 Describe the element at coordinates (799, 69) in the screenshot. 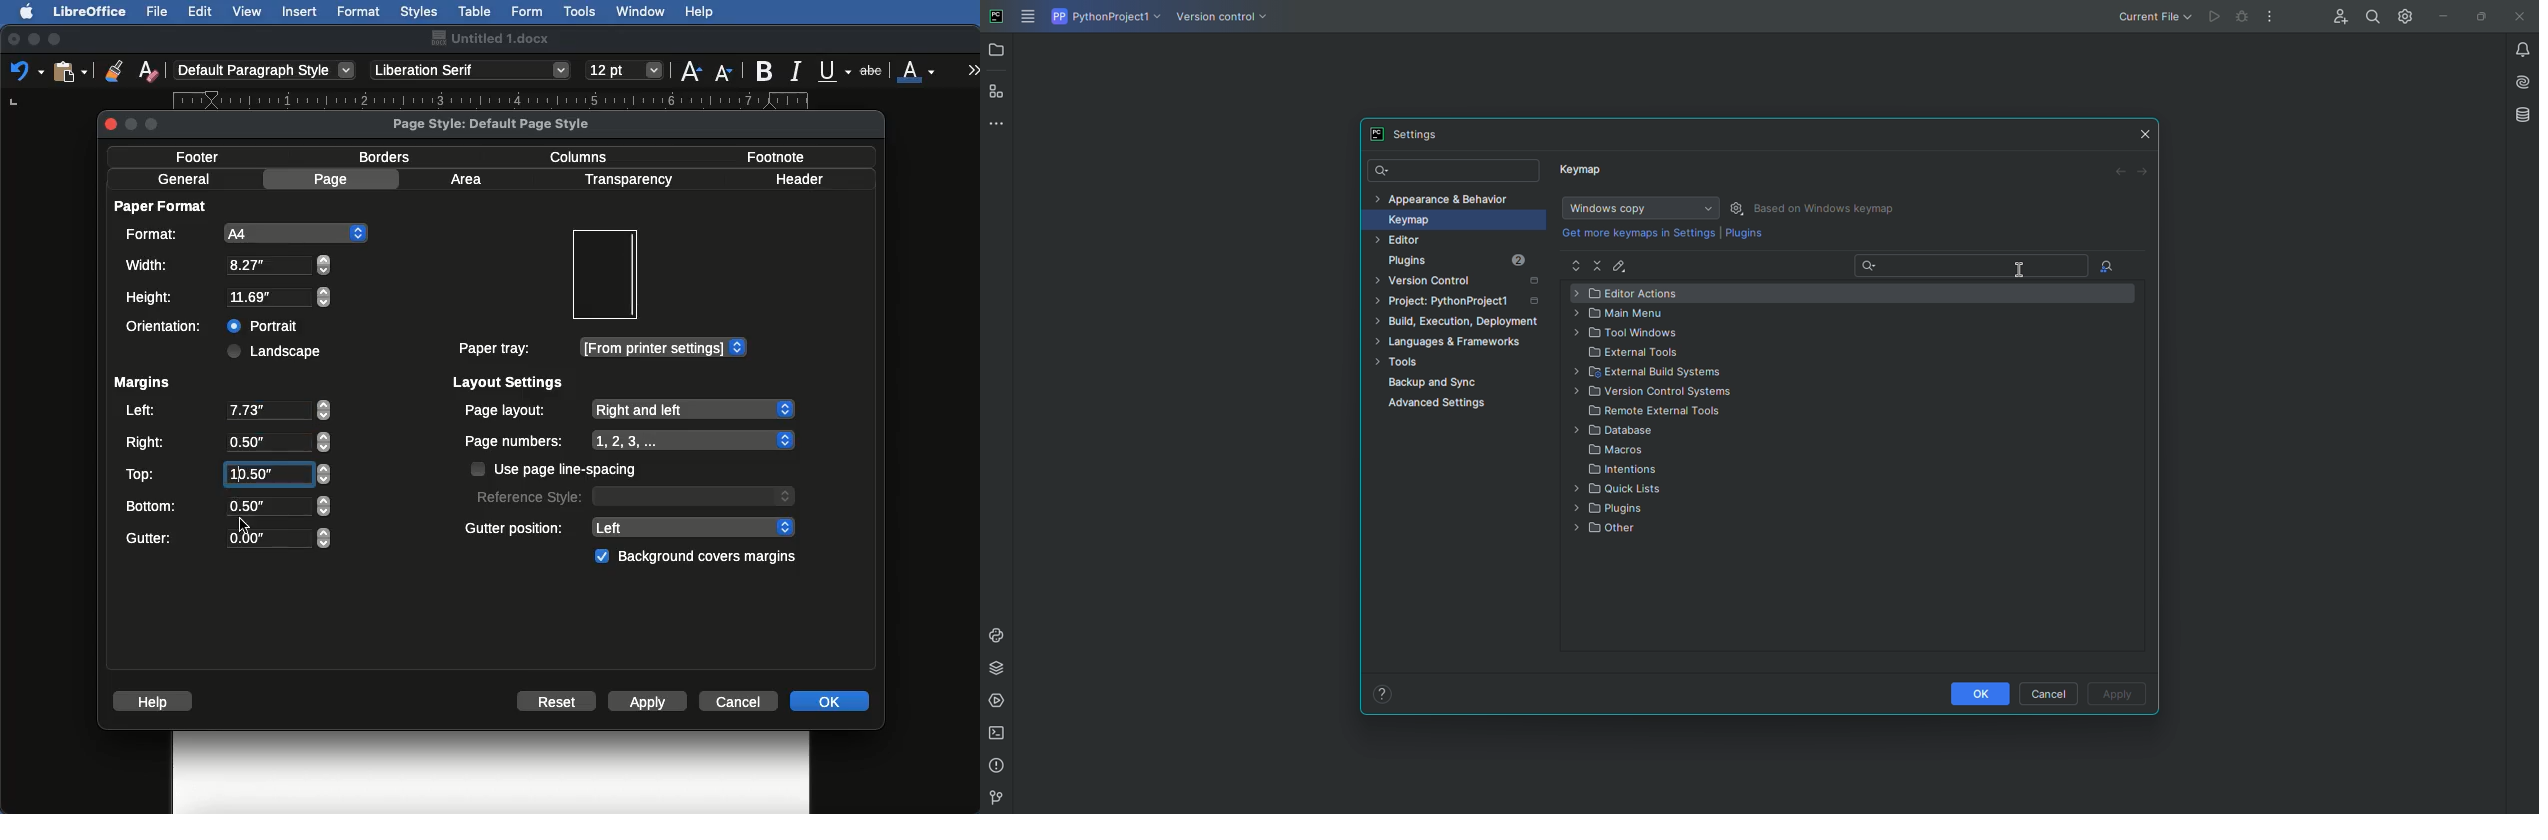

I see `Italics` at that location.